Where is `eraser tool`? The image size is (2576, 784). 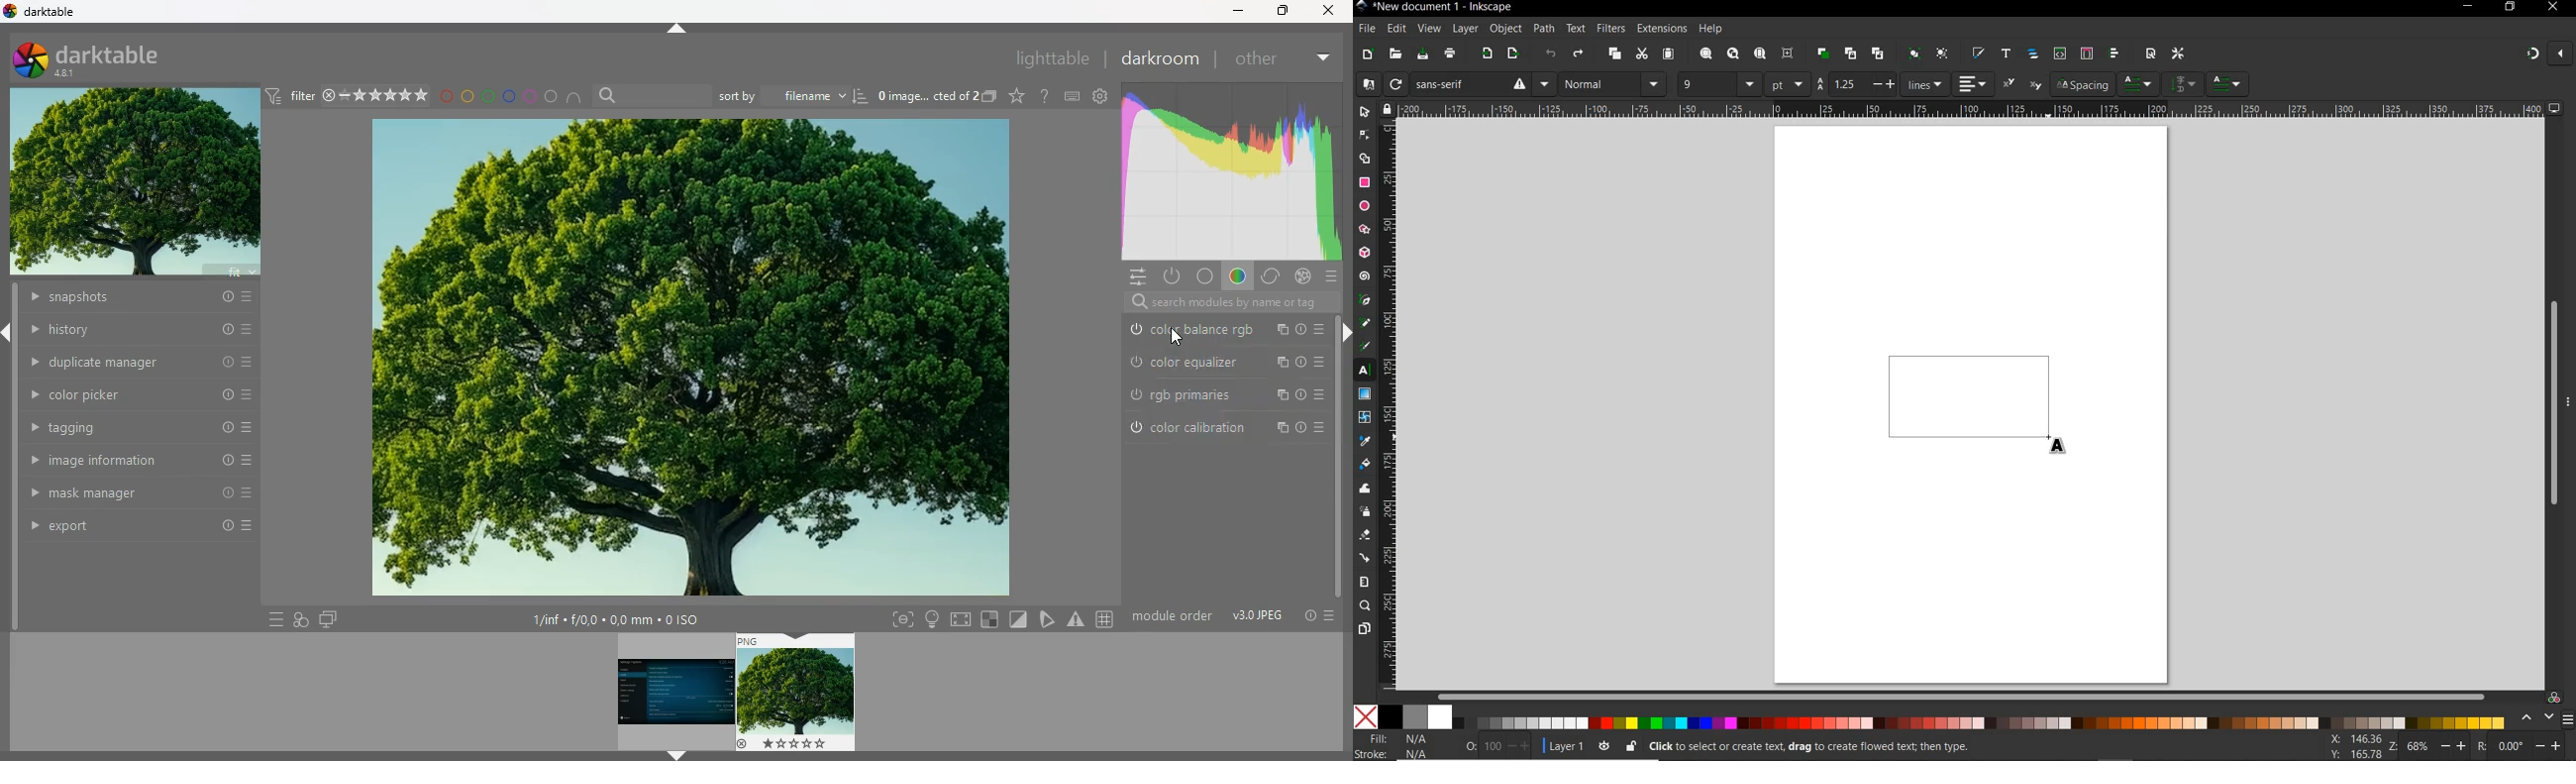
eraser tool is located at coordinates (1365, 537).